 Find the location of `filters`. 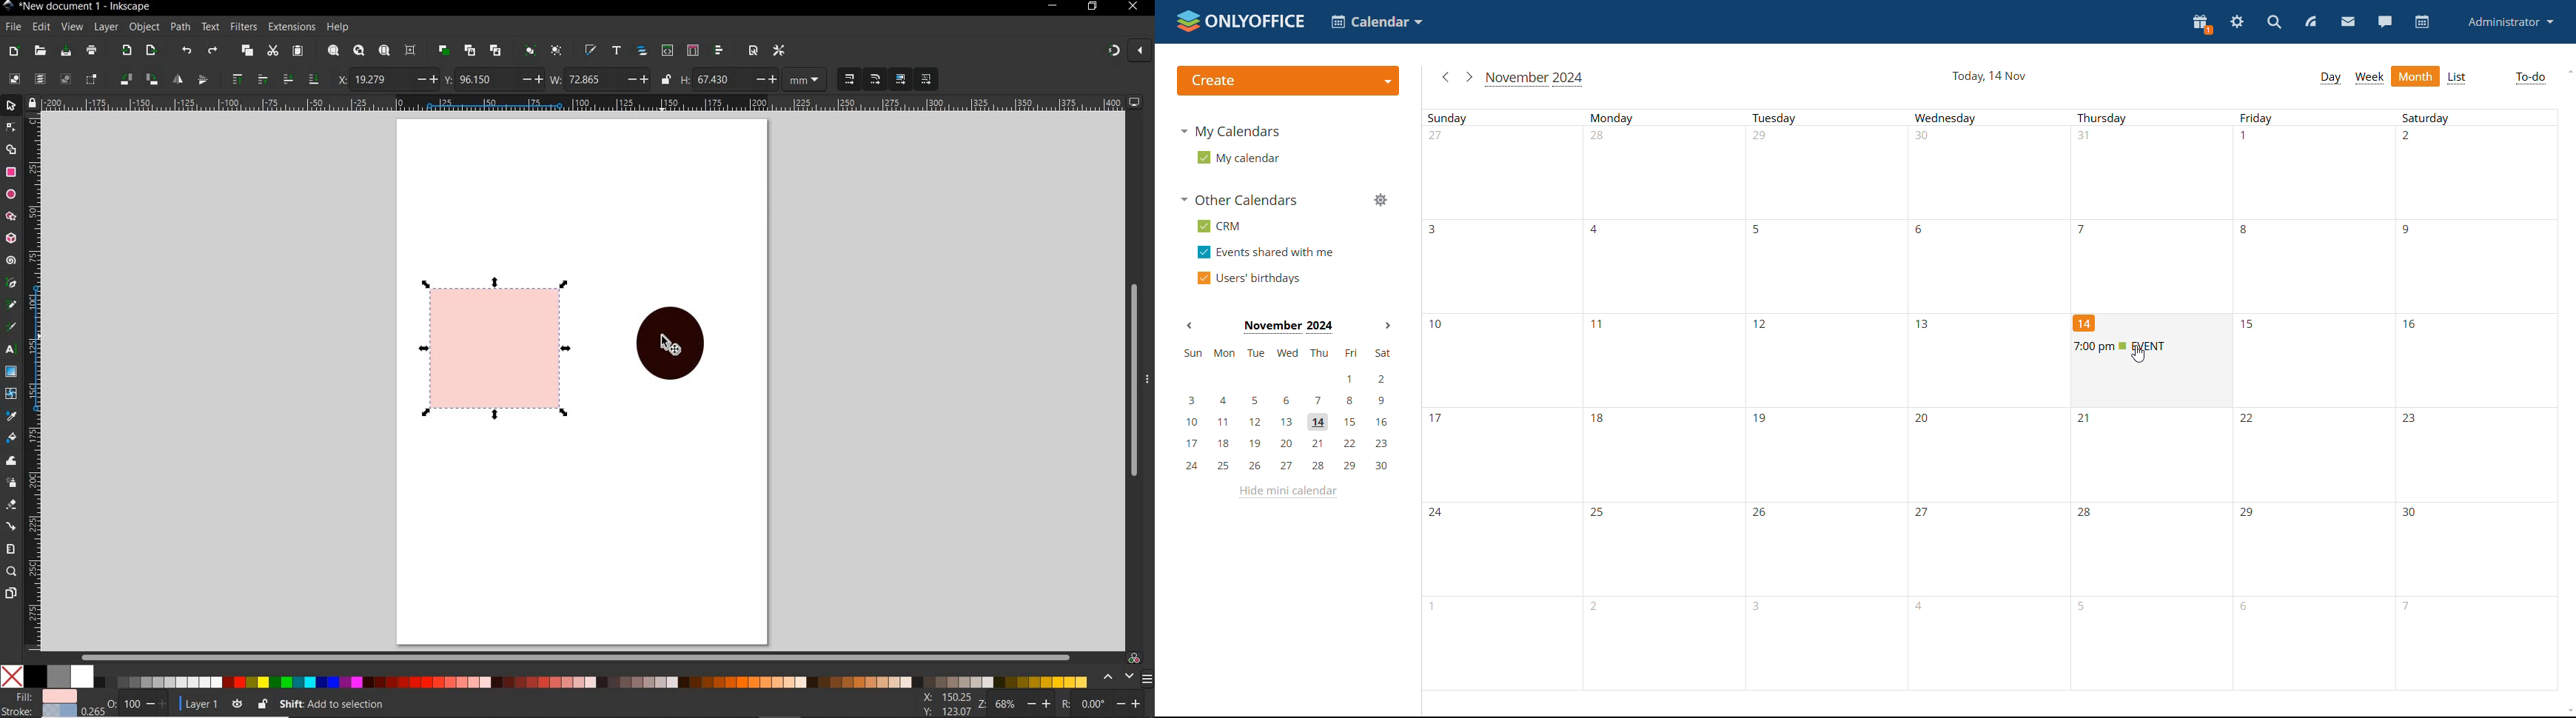

filters is located at coordinates (243, 28).